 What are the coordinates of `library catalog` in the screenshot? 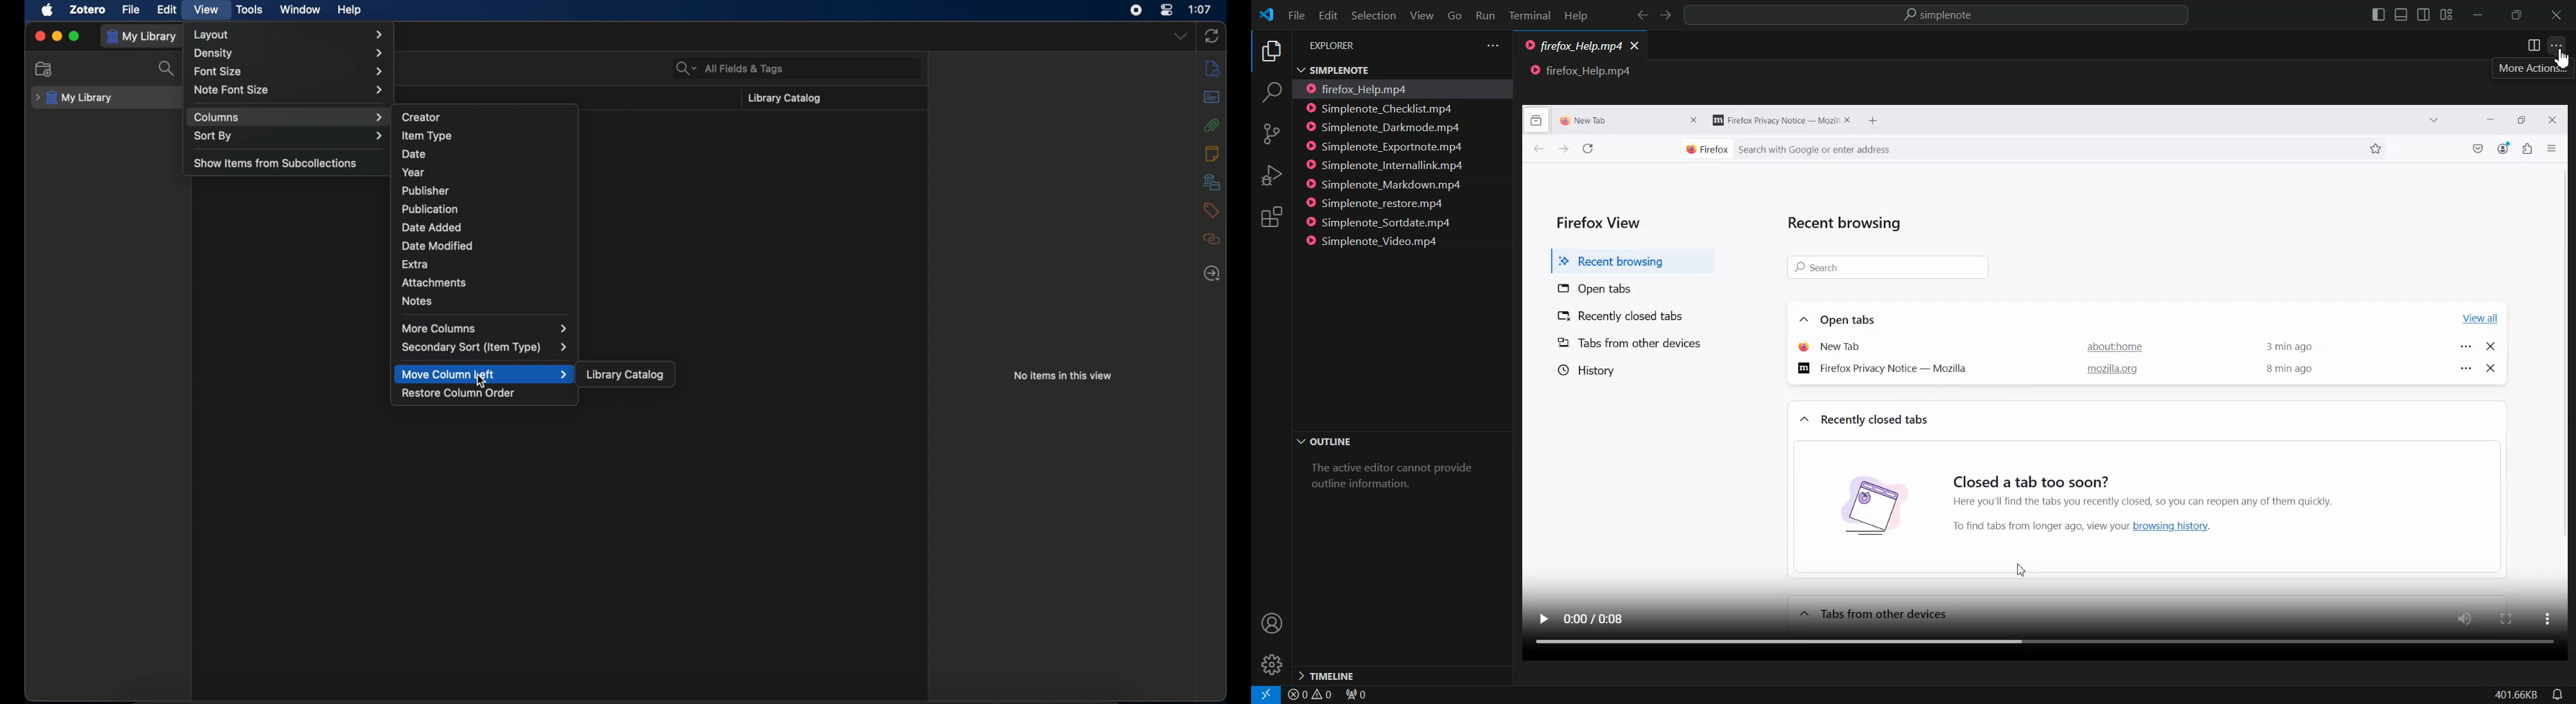 It's located at (626, 375).